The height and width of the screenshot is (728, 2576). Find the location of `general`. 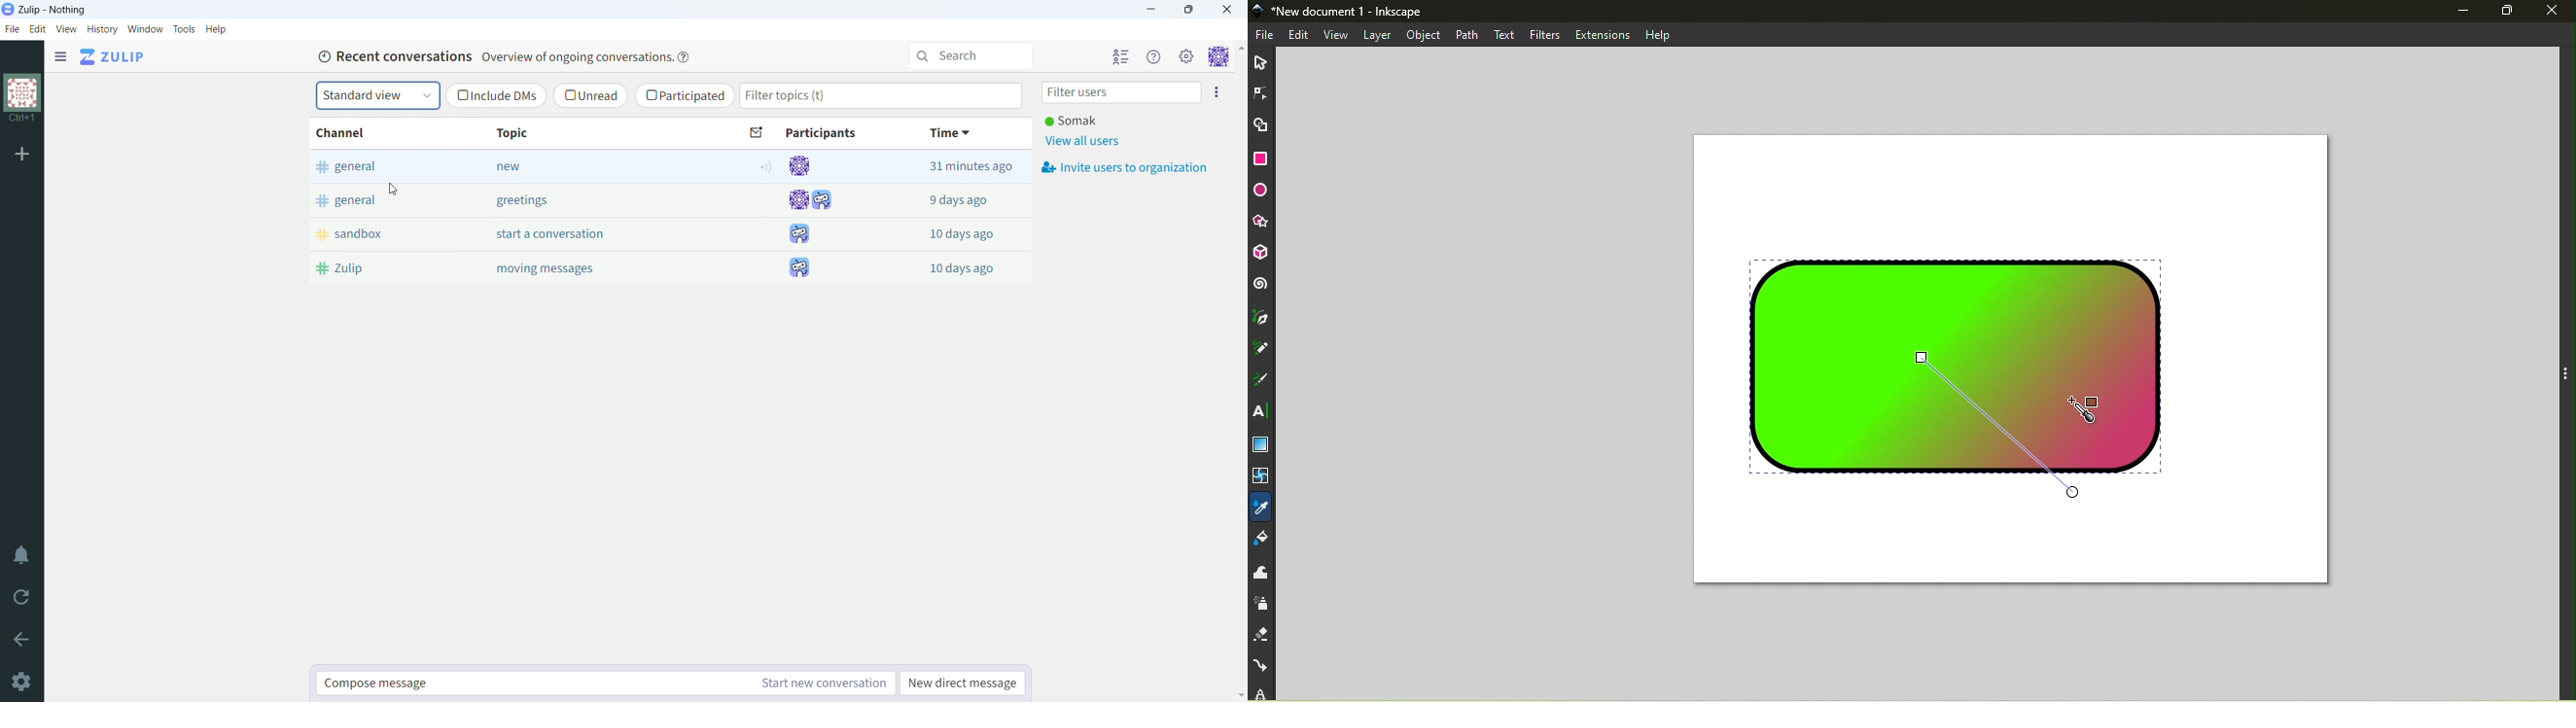

general is located at coordinates (382, 166).